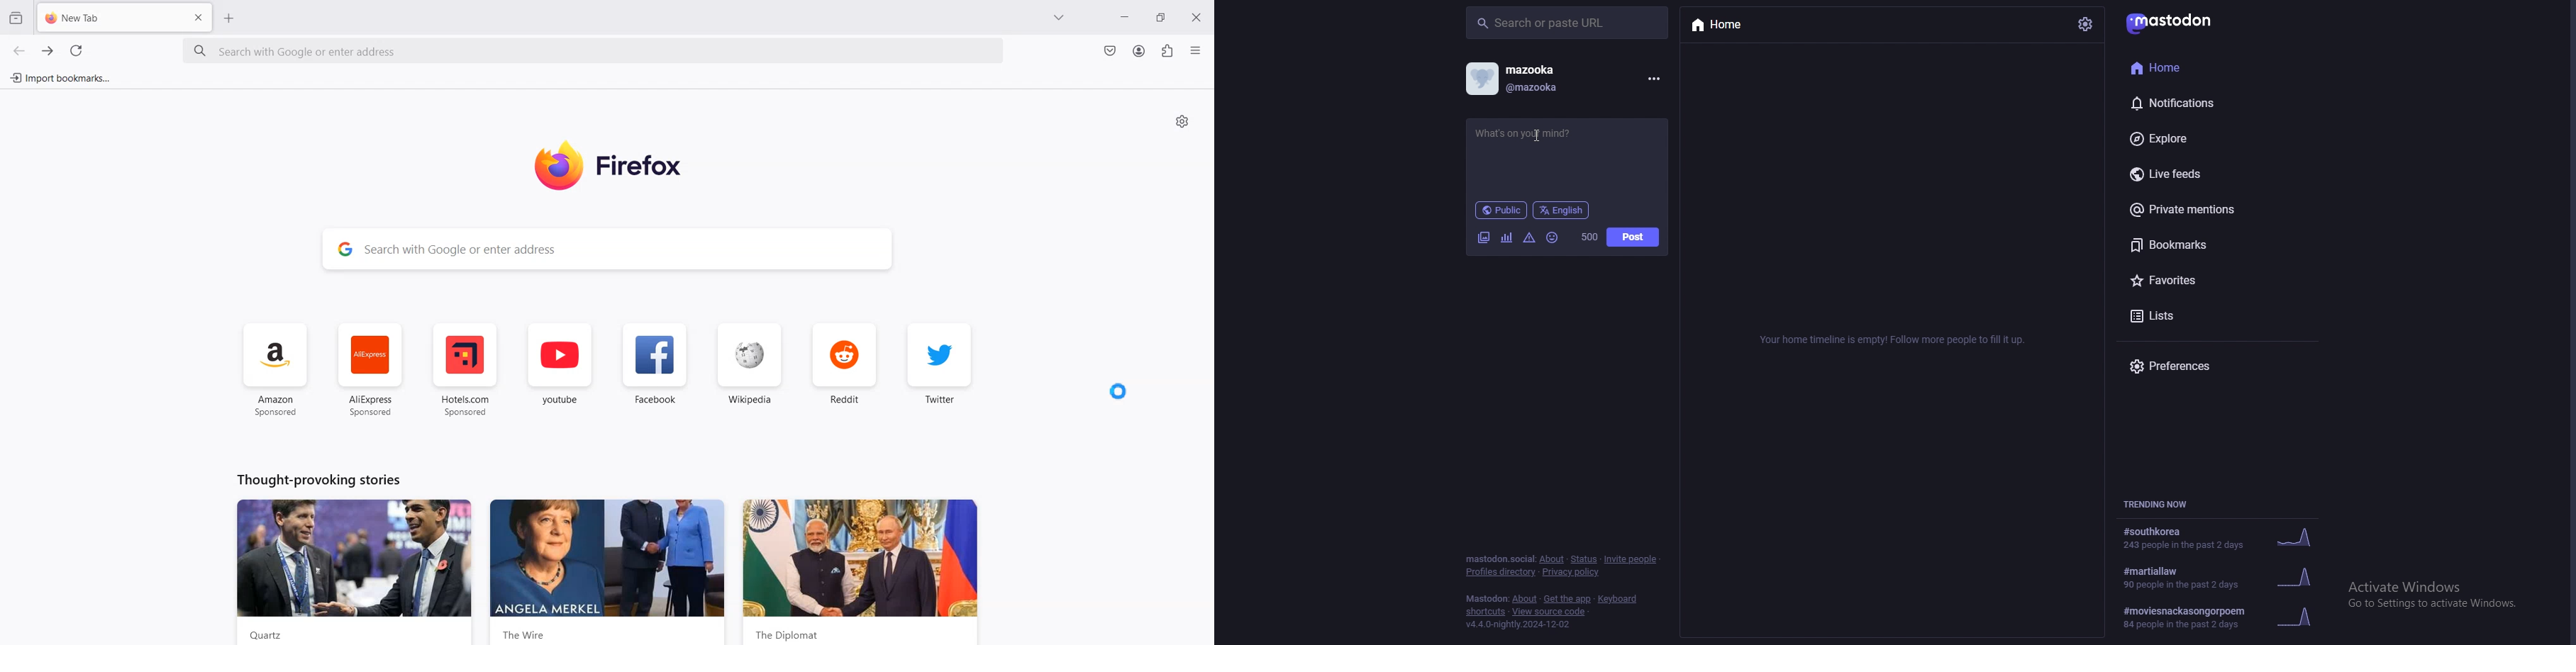 This screenshot has height=672, width=2576. I want to click on trending now, so click(2160, 505).